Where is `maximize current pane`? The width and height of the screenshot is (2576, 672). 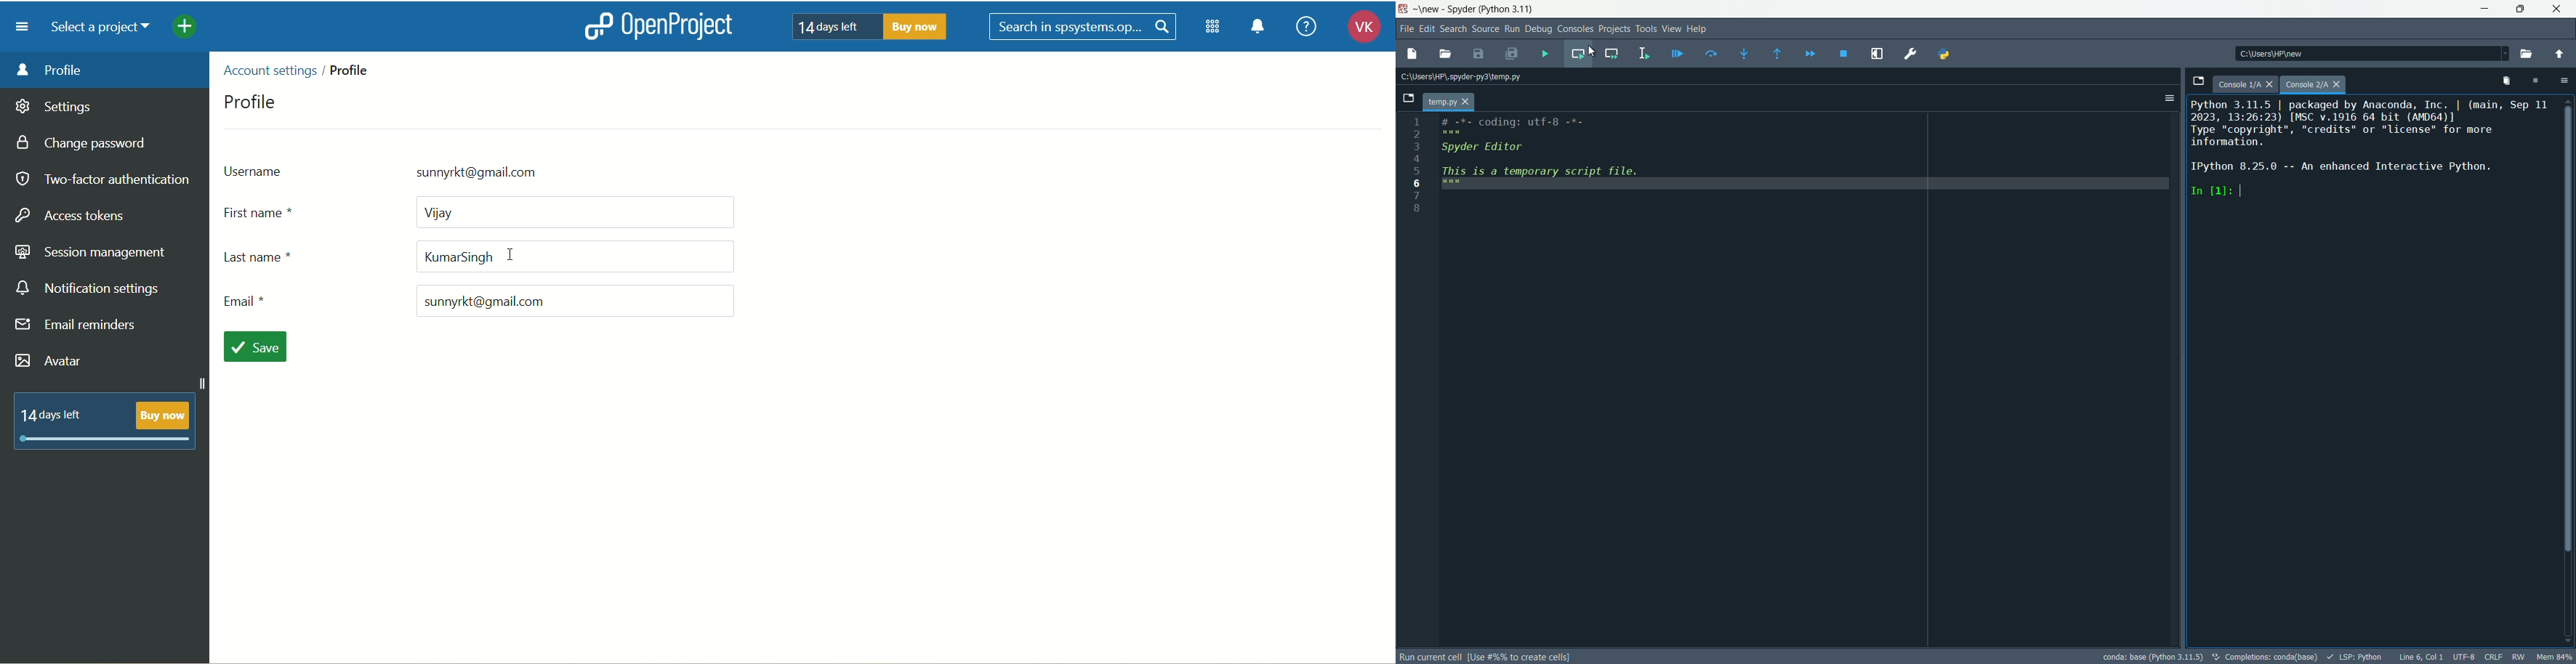 maximize current pane is located at coordinates (1877, 53).